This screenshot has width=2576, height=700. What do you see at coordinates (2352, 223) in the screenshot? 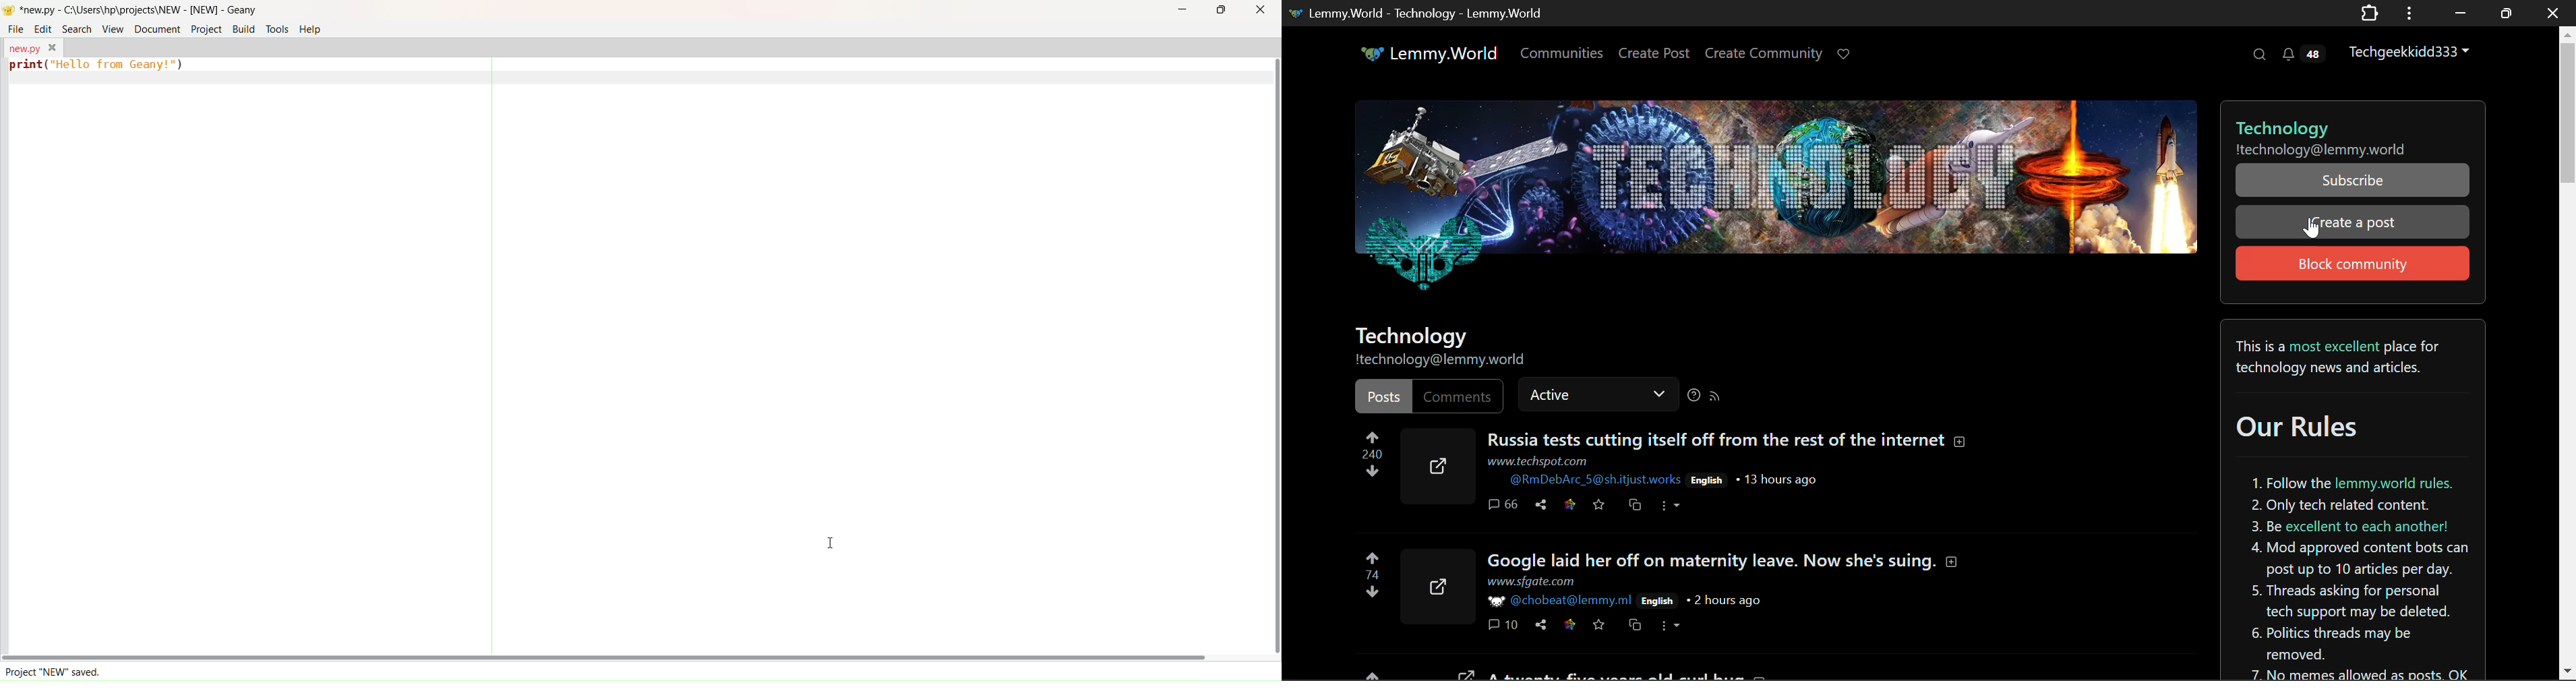
I see `Create a post` at bounding box center [2352, 223].